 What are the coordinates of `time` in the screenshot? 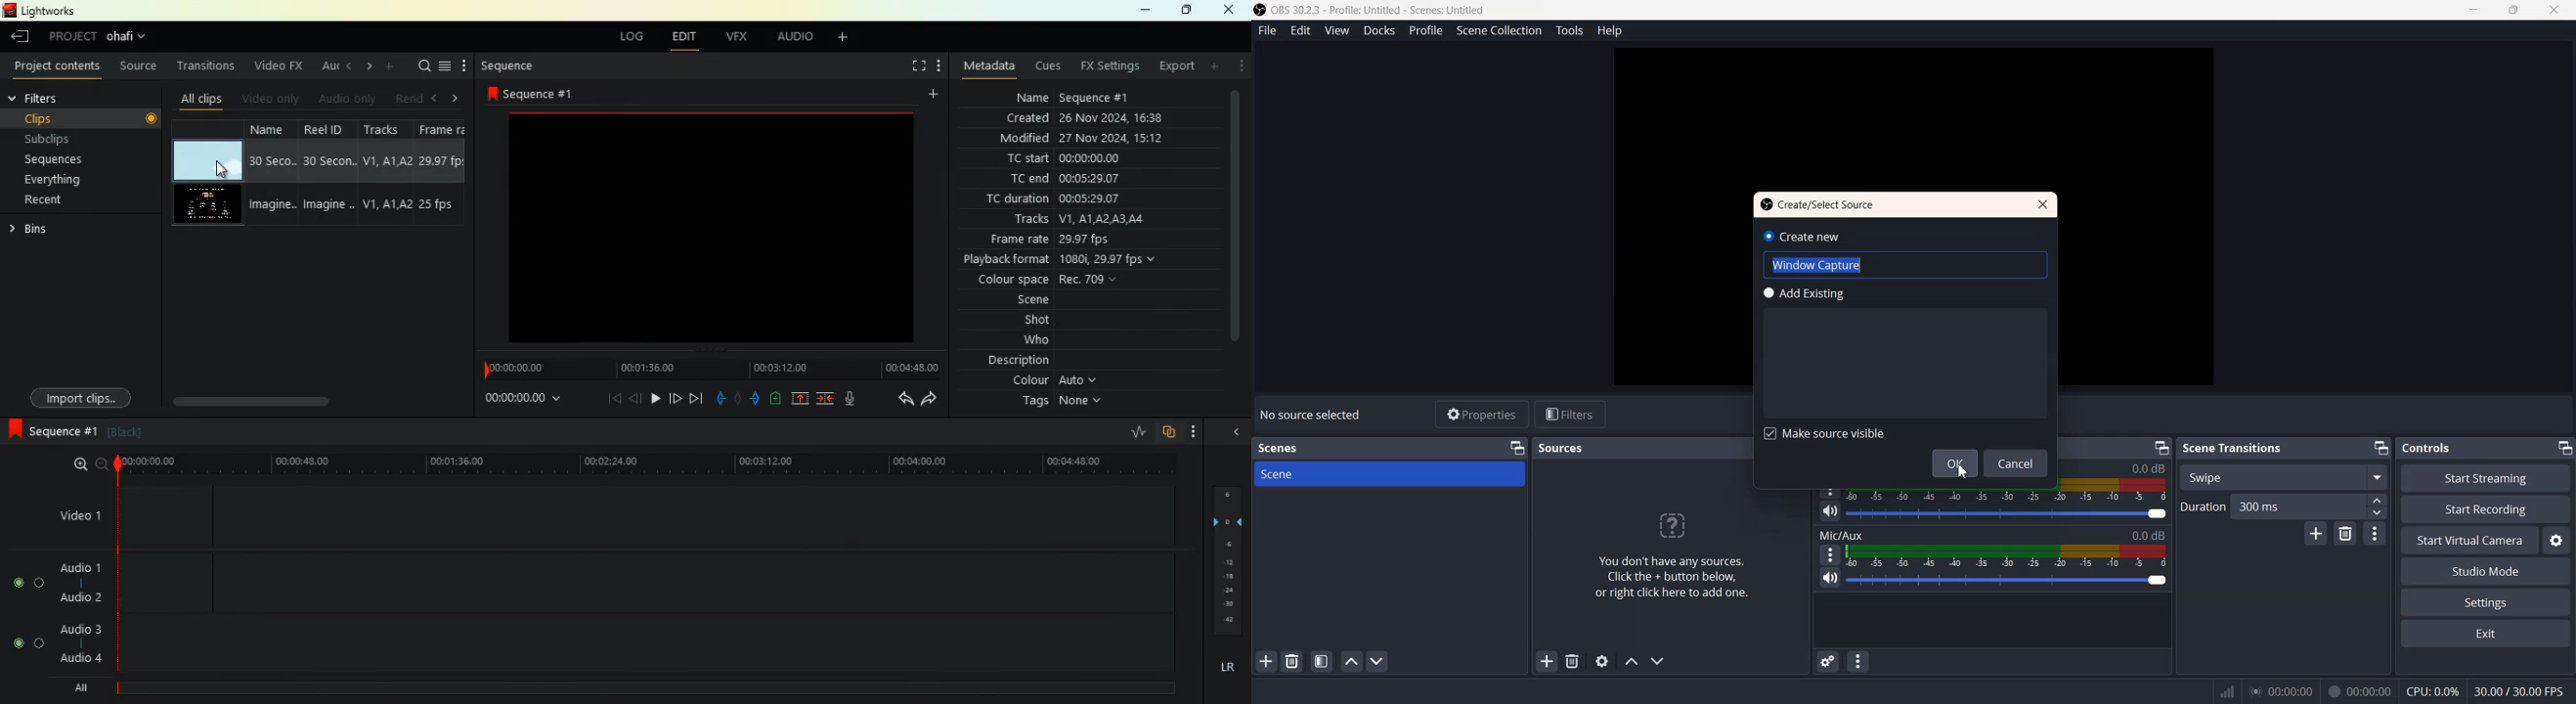 It's located at (520, 401).